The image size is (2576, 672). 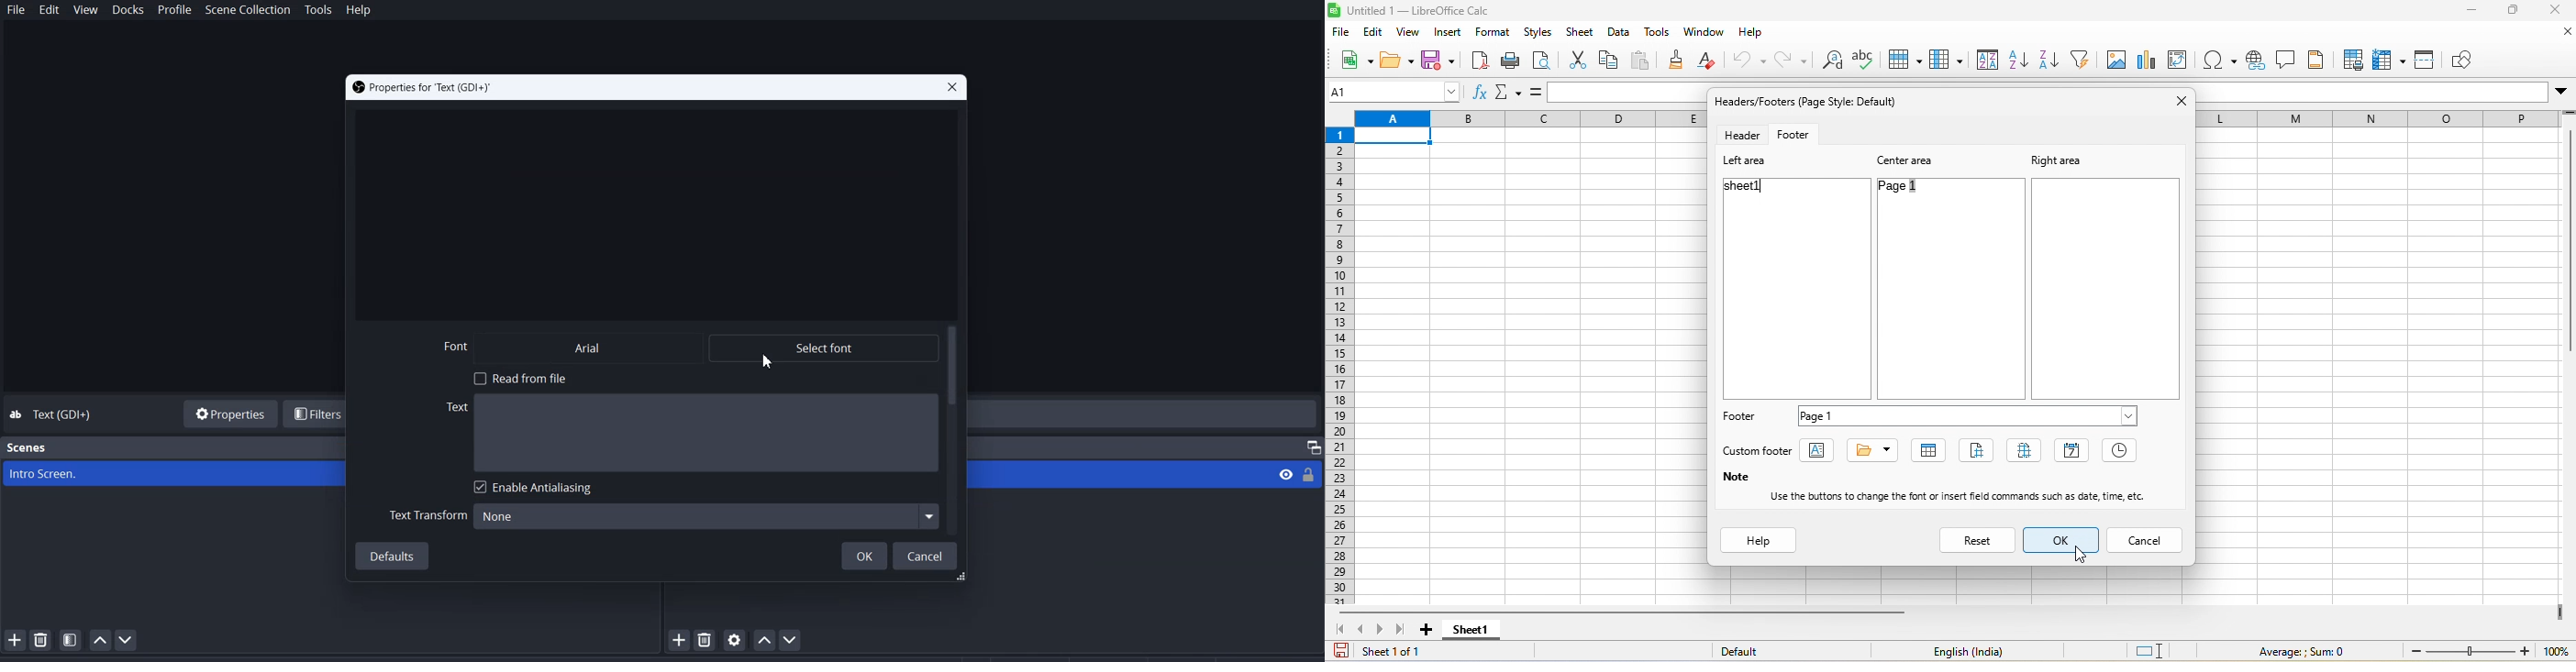 What do you see at coordinates (2568, 243) in the screenshot?
I see `vertical scroll bar` at bounding box center [2568, 243].